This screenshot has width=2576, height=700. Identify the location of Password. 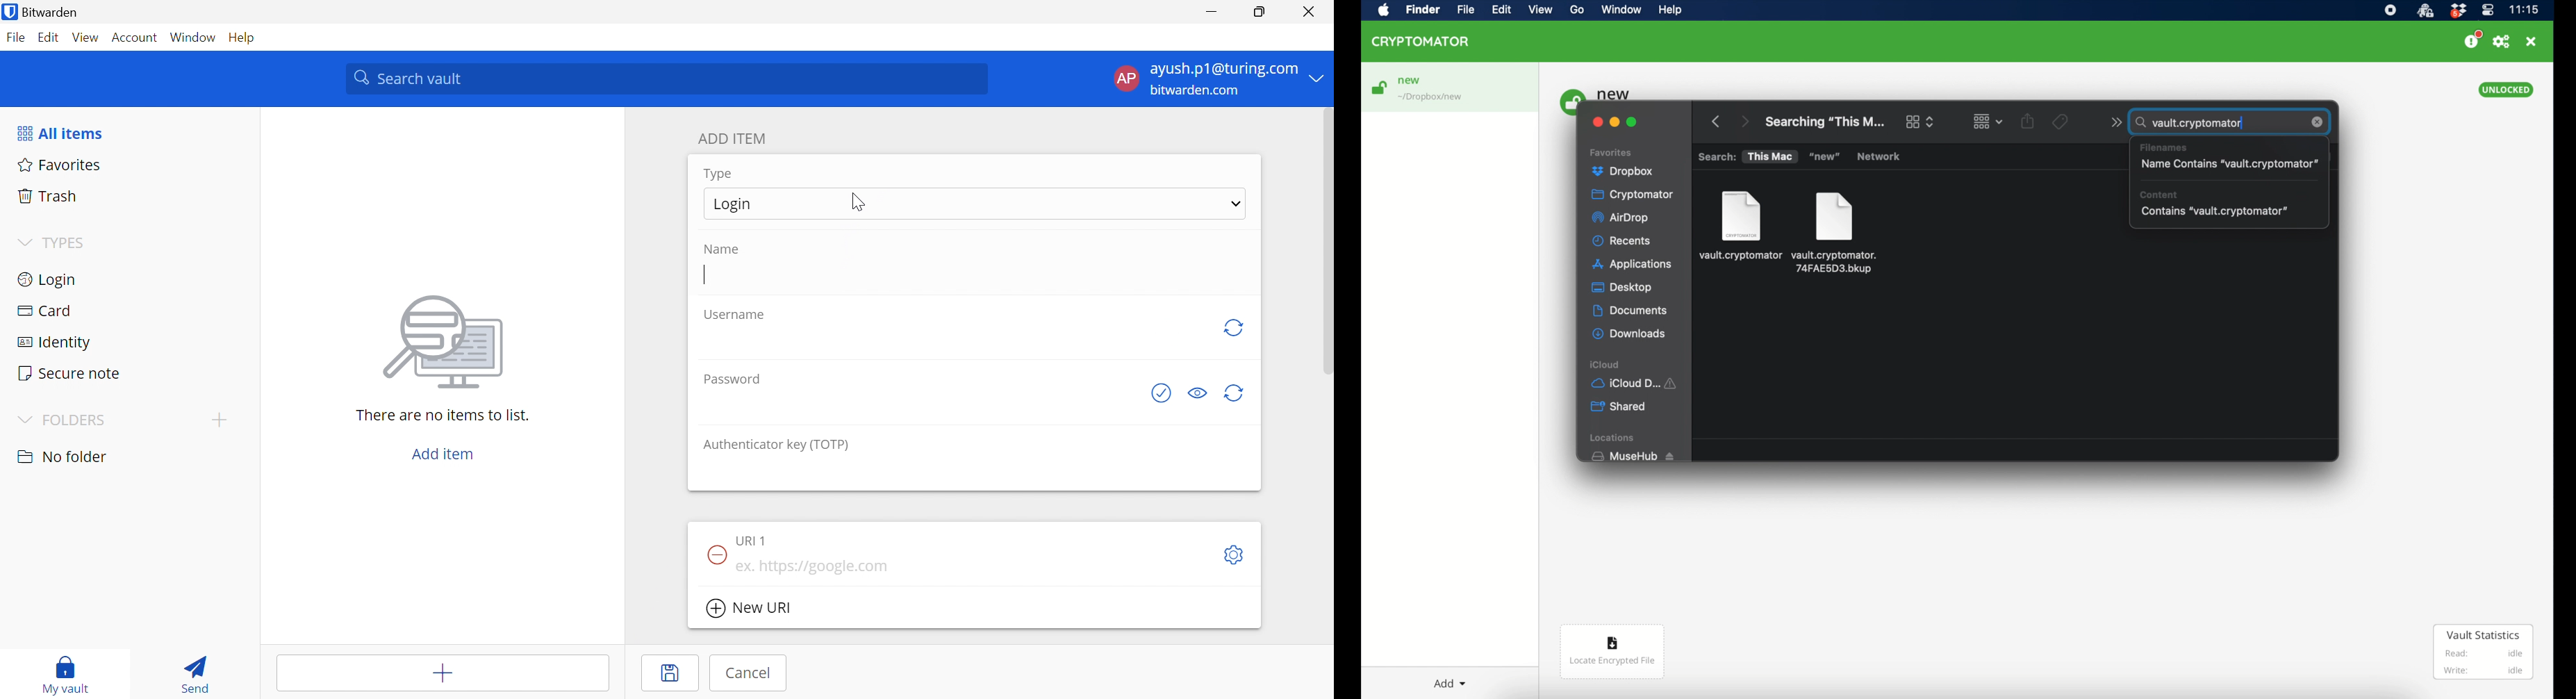
(733, 381).